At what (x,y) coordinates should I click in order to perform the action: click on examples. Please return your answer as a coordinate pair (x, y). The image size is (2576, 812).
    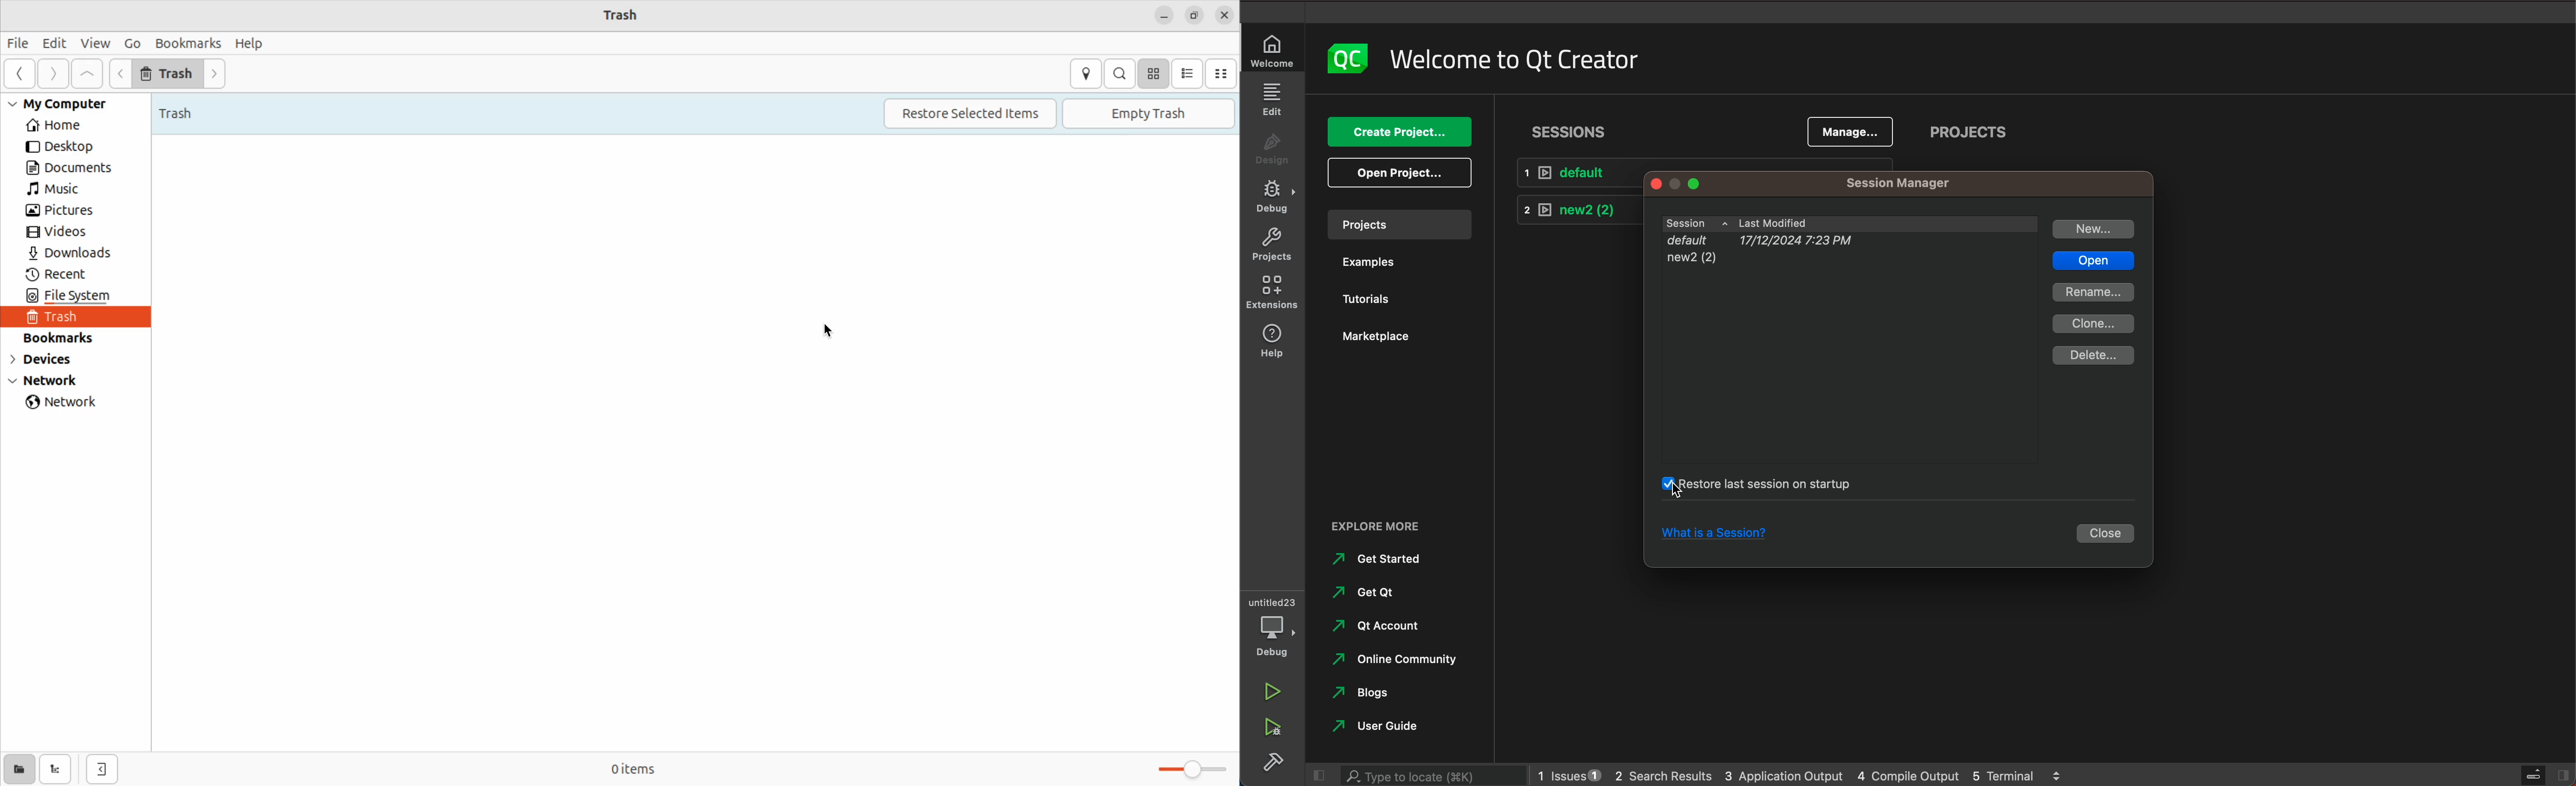
    Looking at the image, I should click on (1371, 262).